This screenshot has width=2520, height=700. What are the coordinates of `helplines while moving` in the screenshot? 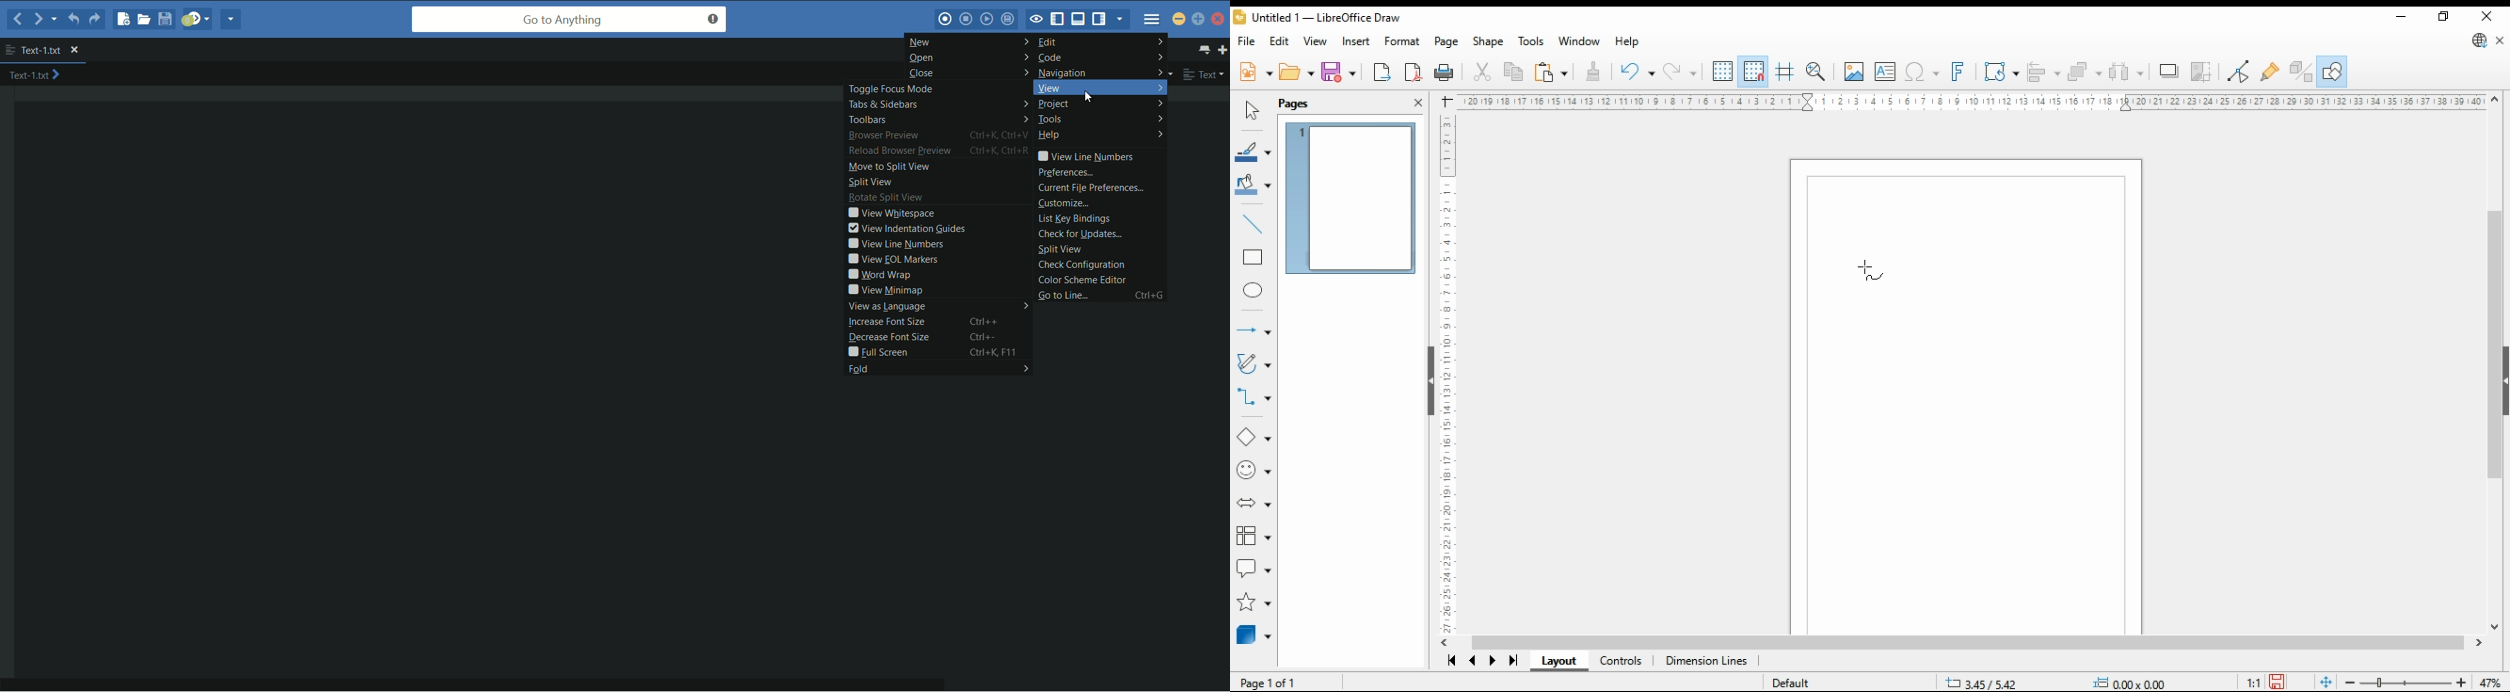 It's located at (1784, 72).